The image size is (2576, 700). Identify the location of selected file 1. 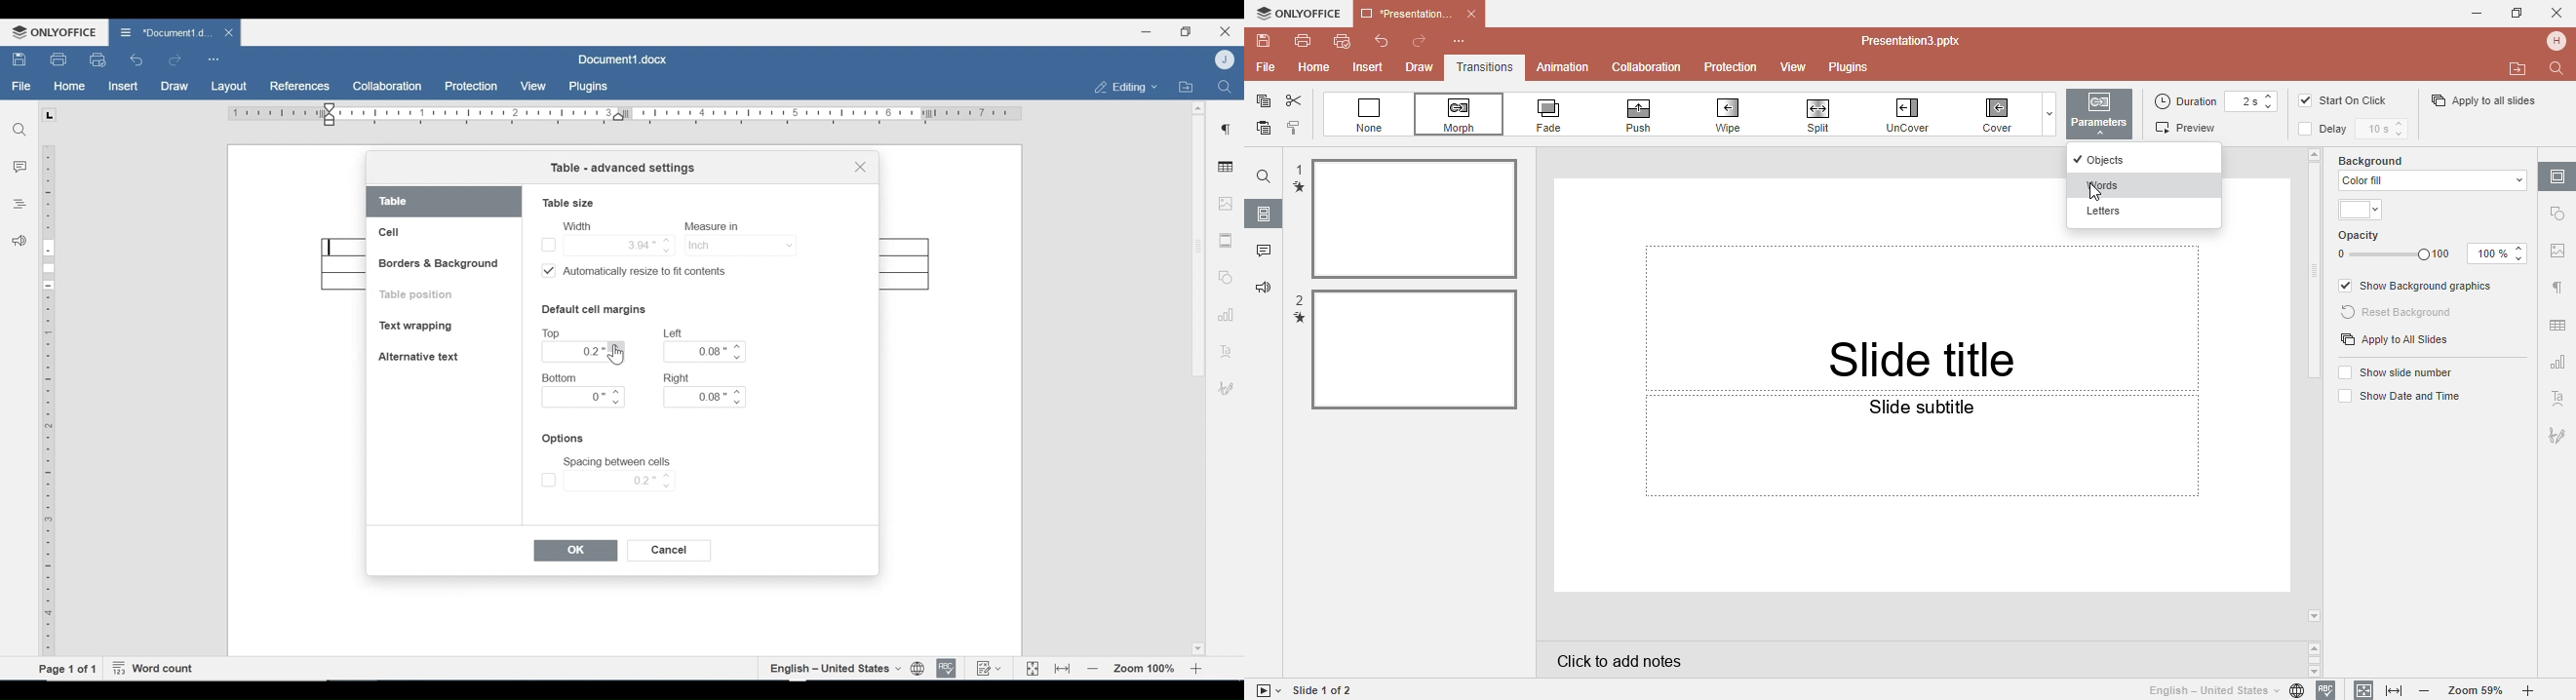
(1414, 219).